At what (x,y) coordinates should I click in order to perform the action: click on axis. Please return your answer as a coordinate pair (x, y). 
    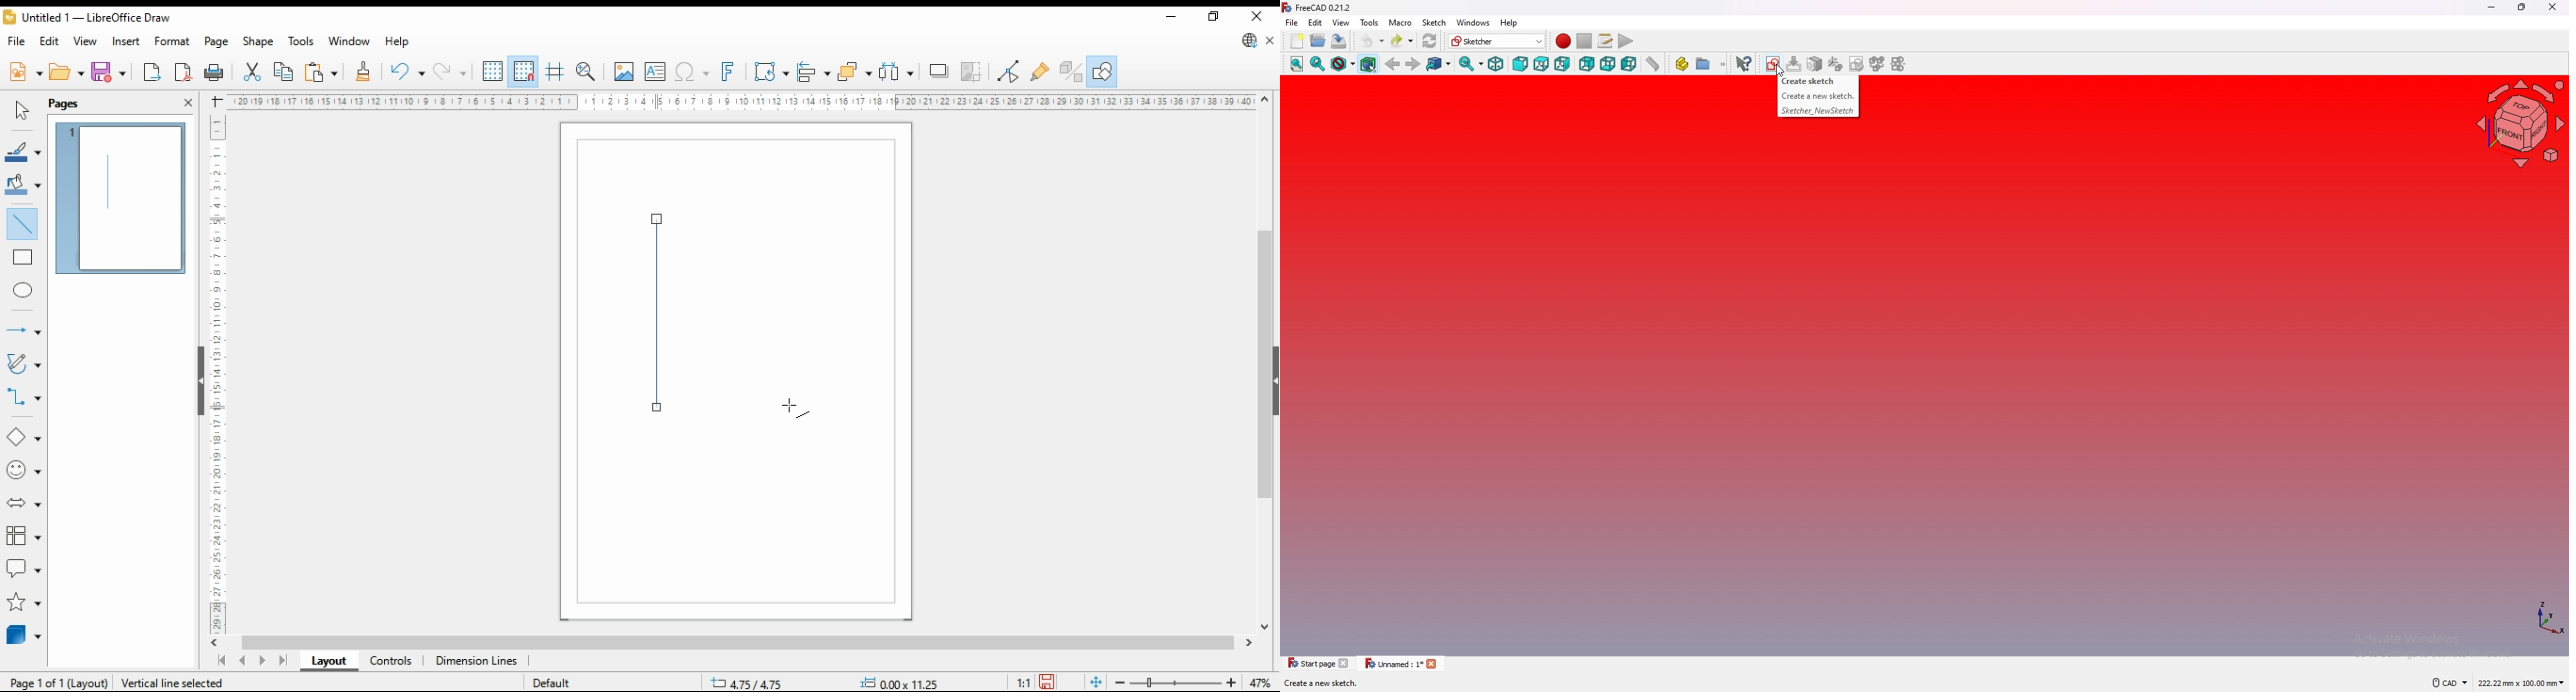
    Looking at the image, I should click on (2549, 618).